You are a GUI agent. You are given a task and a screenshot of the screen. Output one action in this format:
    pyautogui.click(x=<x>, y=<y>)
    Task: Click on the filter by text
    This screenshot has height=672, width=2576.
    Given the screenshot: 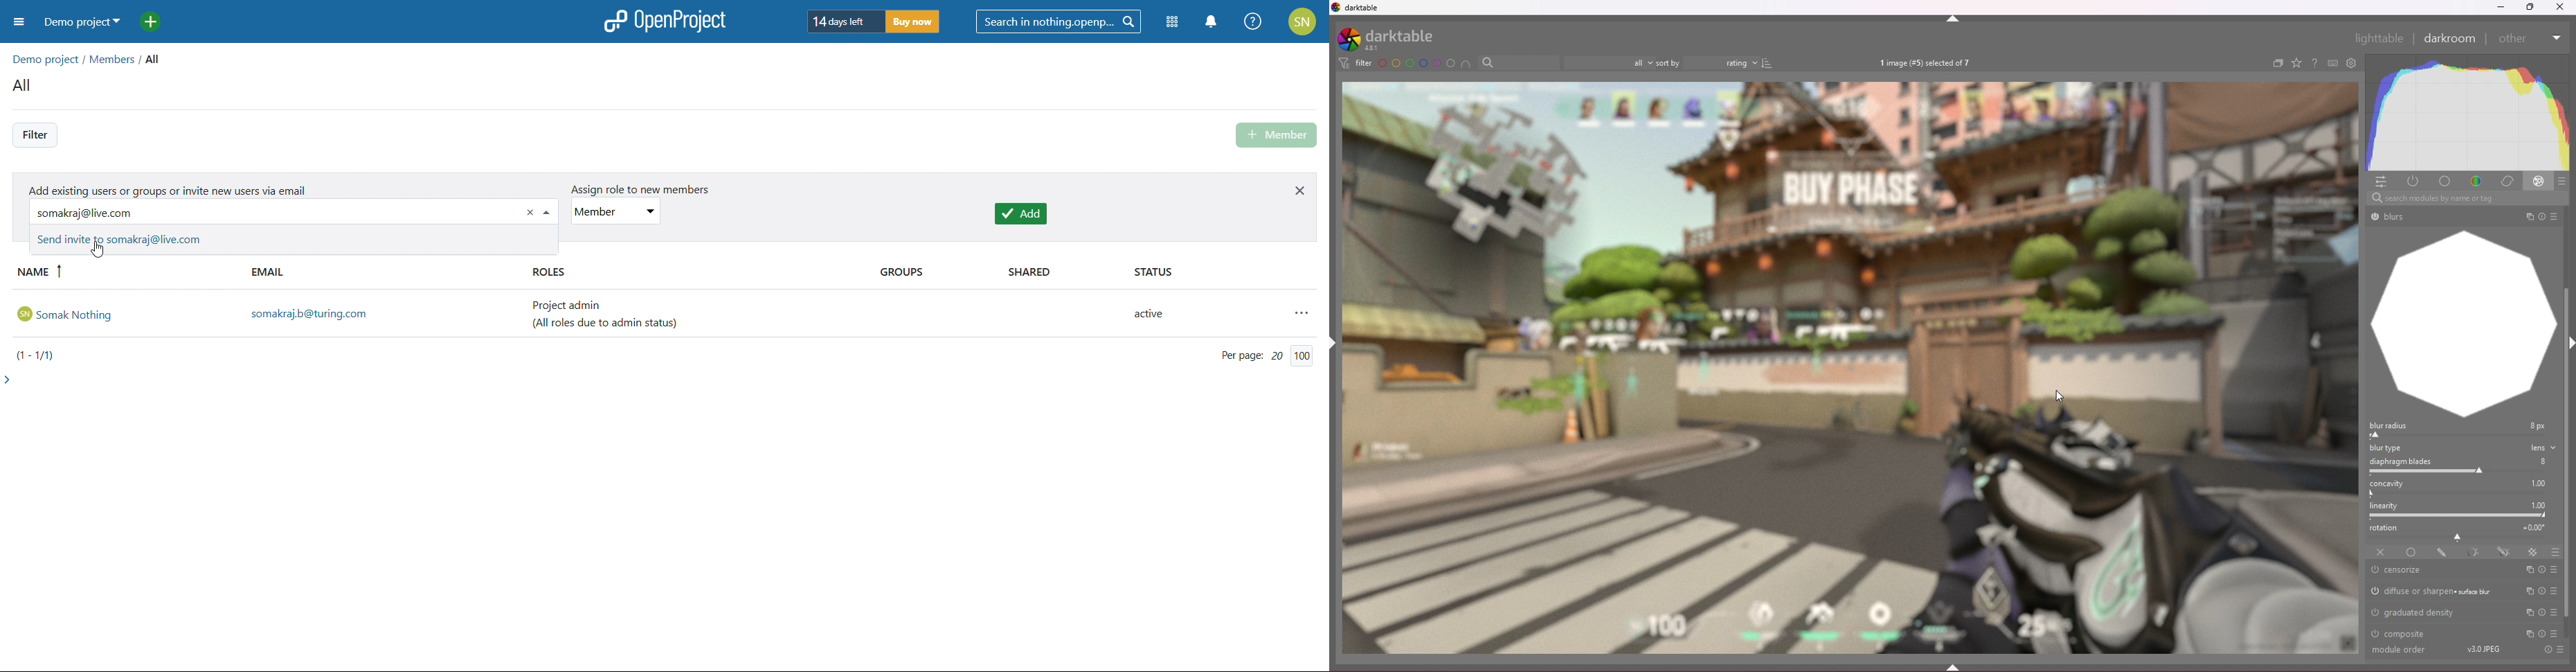 What is the action you would take?
    pyautogui.click(x=1519, y=62)
    